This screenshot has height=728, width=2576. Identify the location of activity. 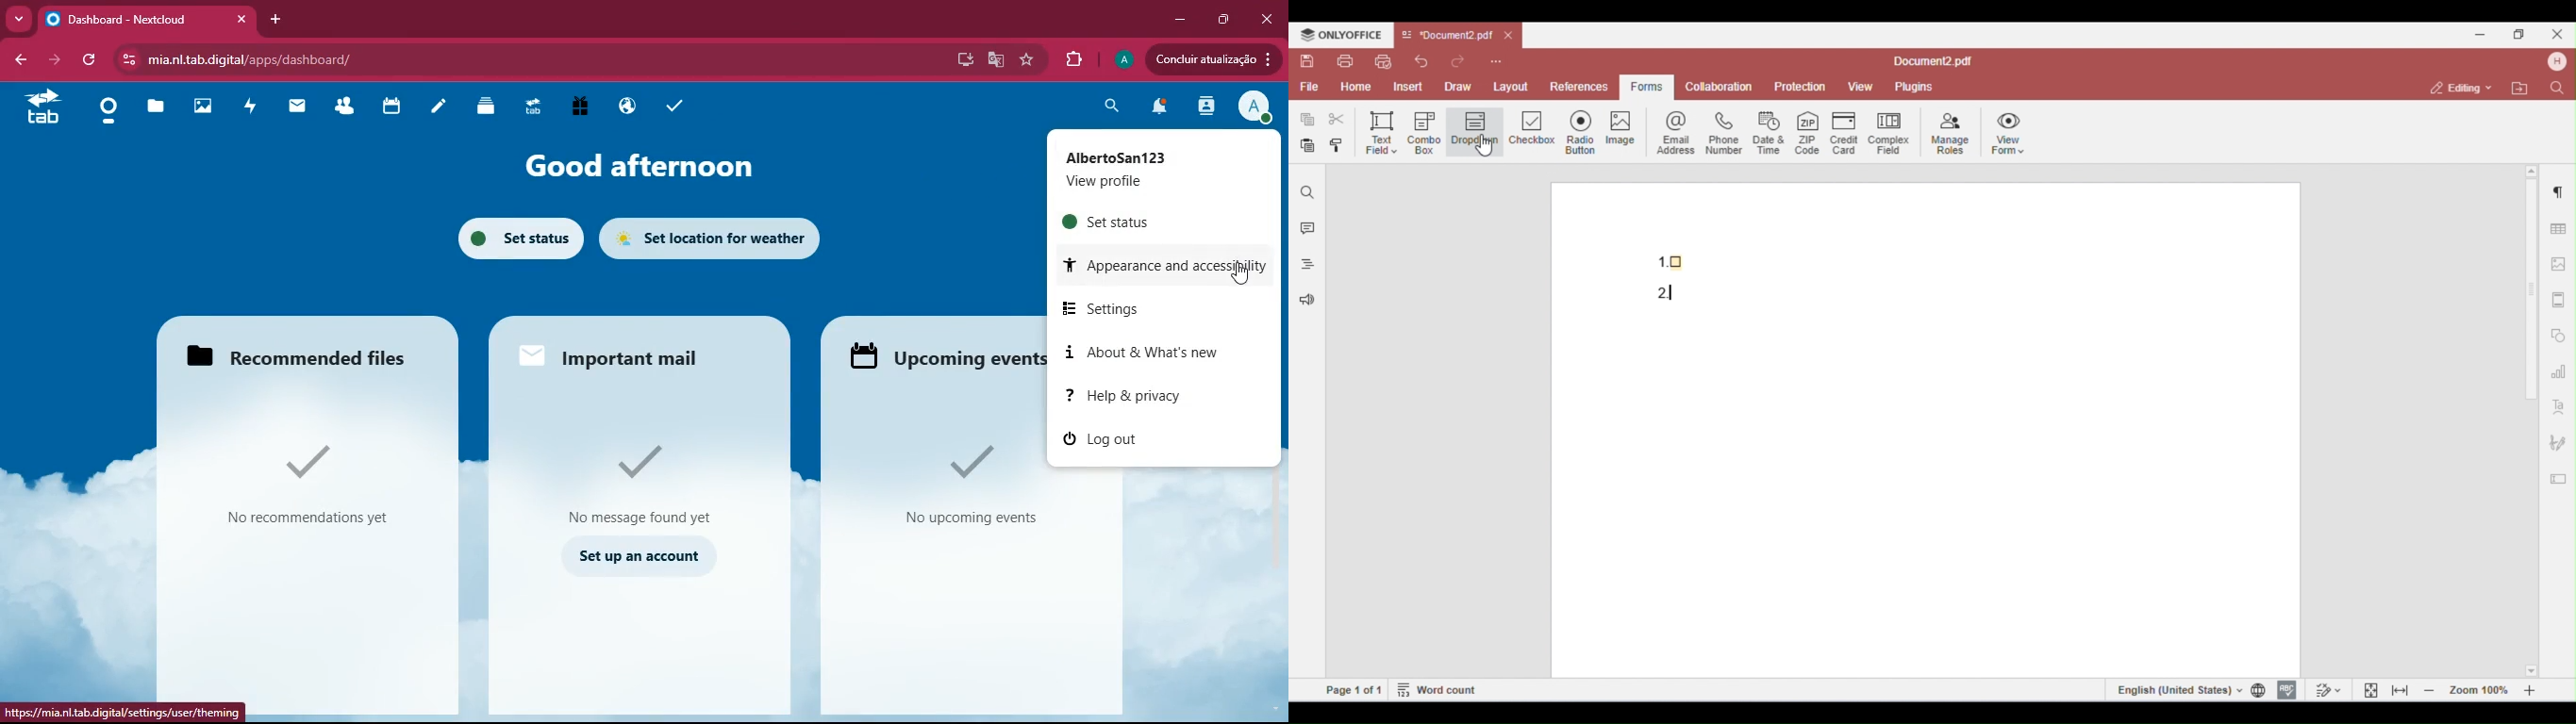
(1208, 107).